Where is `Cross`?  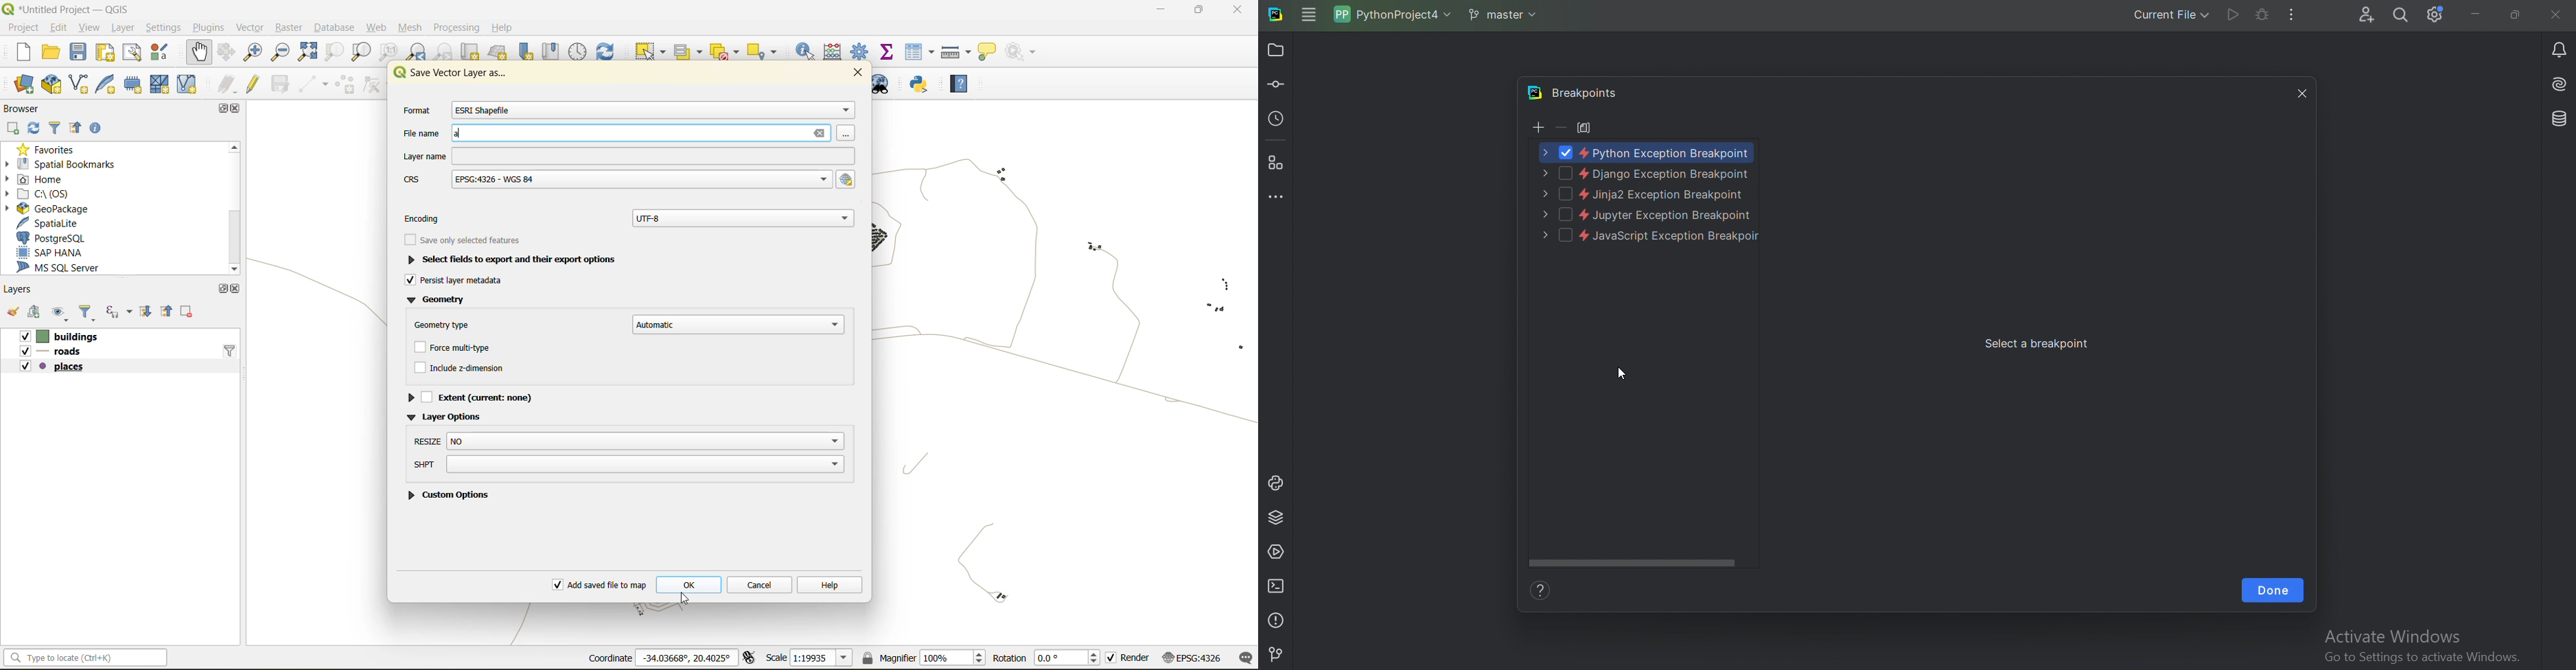
Cross is located at coordinates (2556, 14).